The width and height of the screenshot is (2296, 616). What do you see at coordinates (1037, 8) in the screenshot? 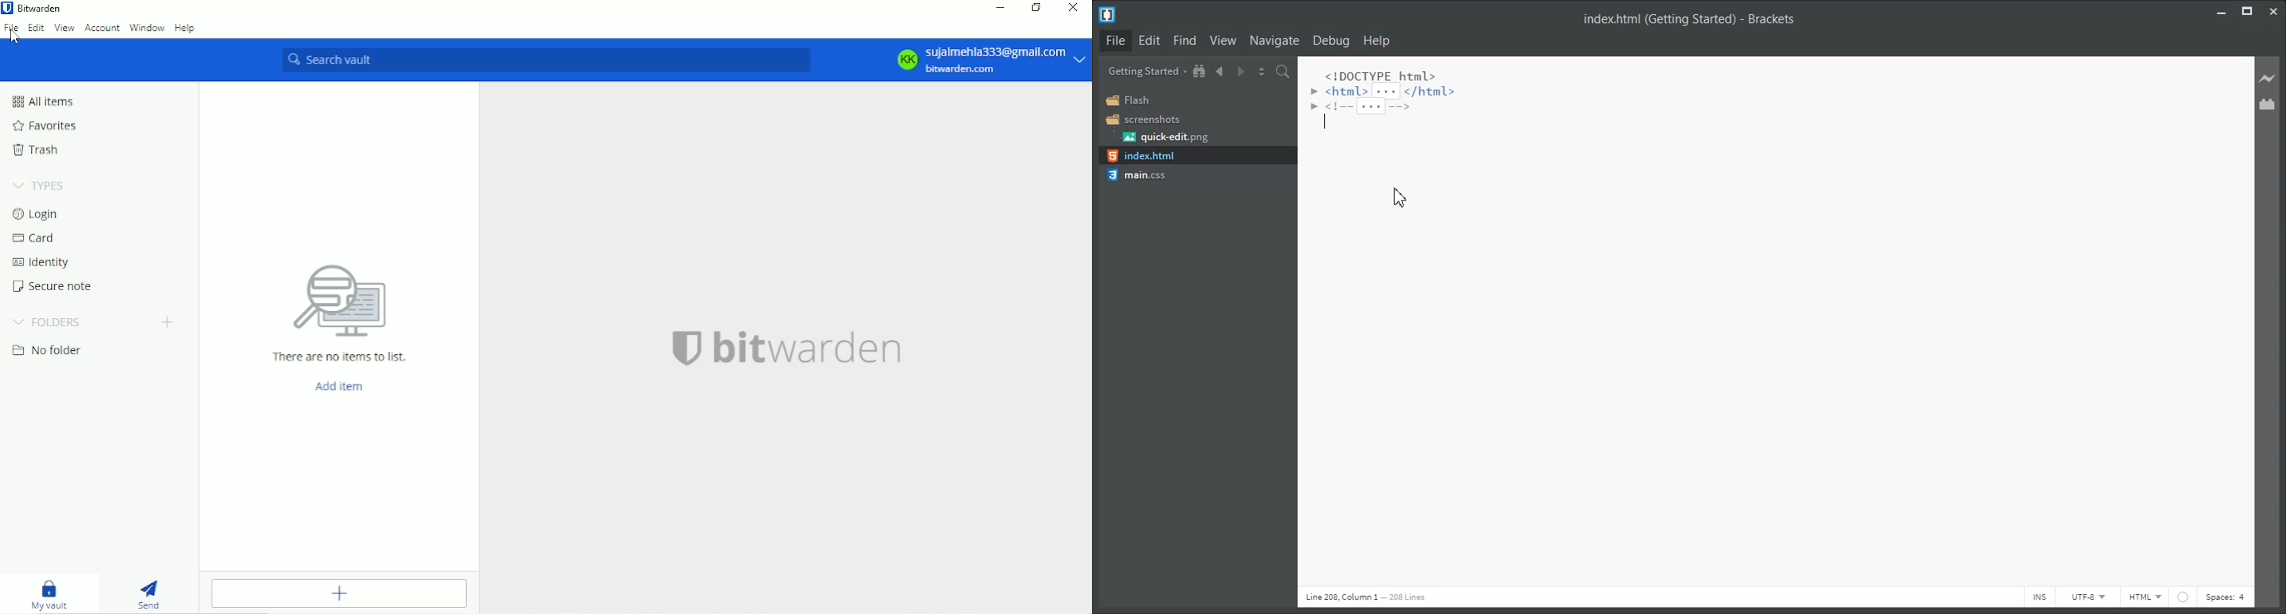
I see `Restore down` at bounding box center [1037, 8].